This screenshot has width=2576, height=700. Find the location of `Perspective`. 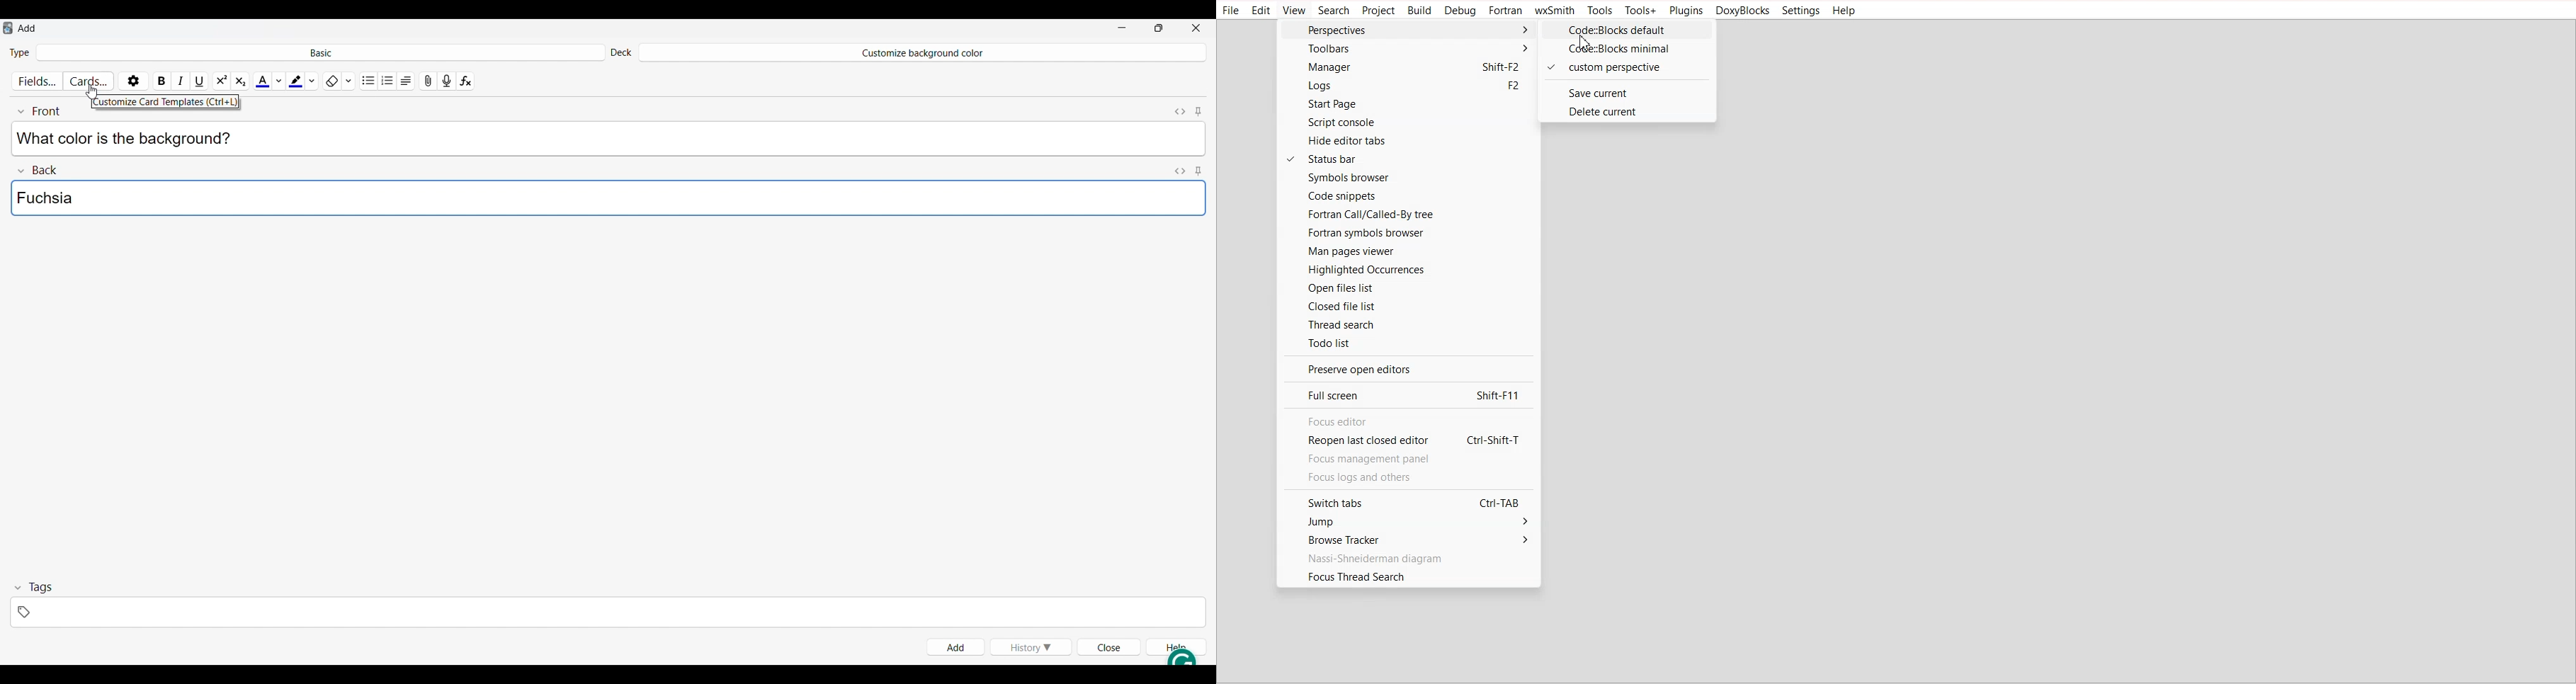

Perspective is located at coordinates (1407, 29).